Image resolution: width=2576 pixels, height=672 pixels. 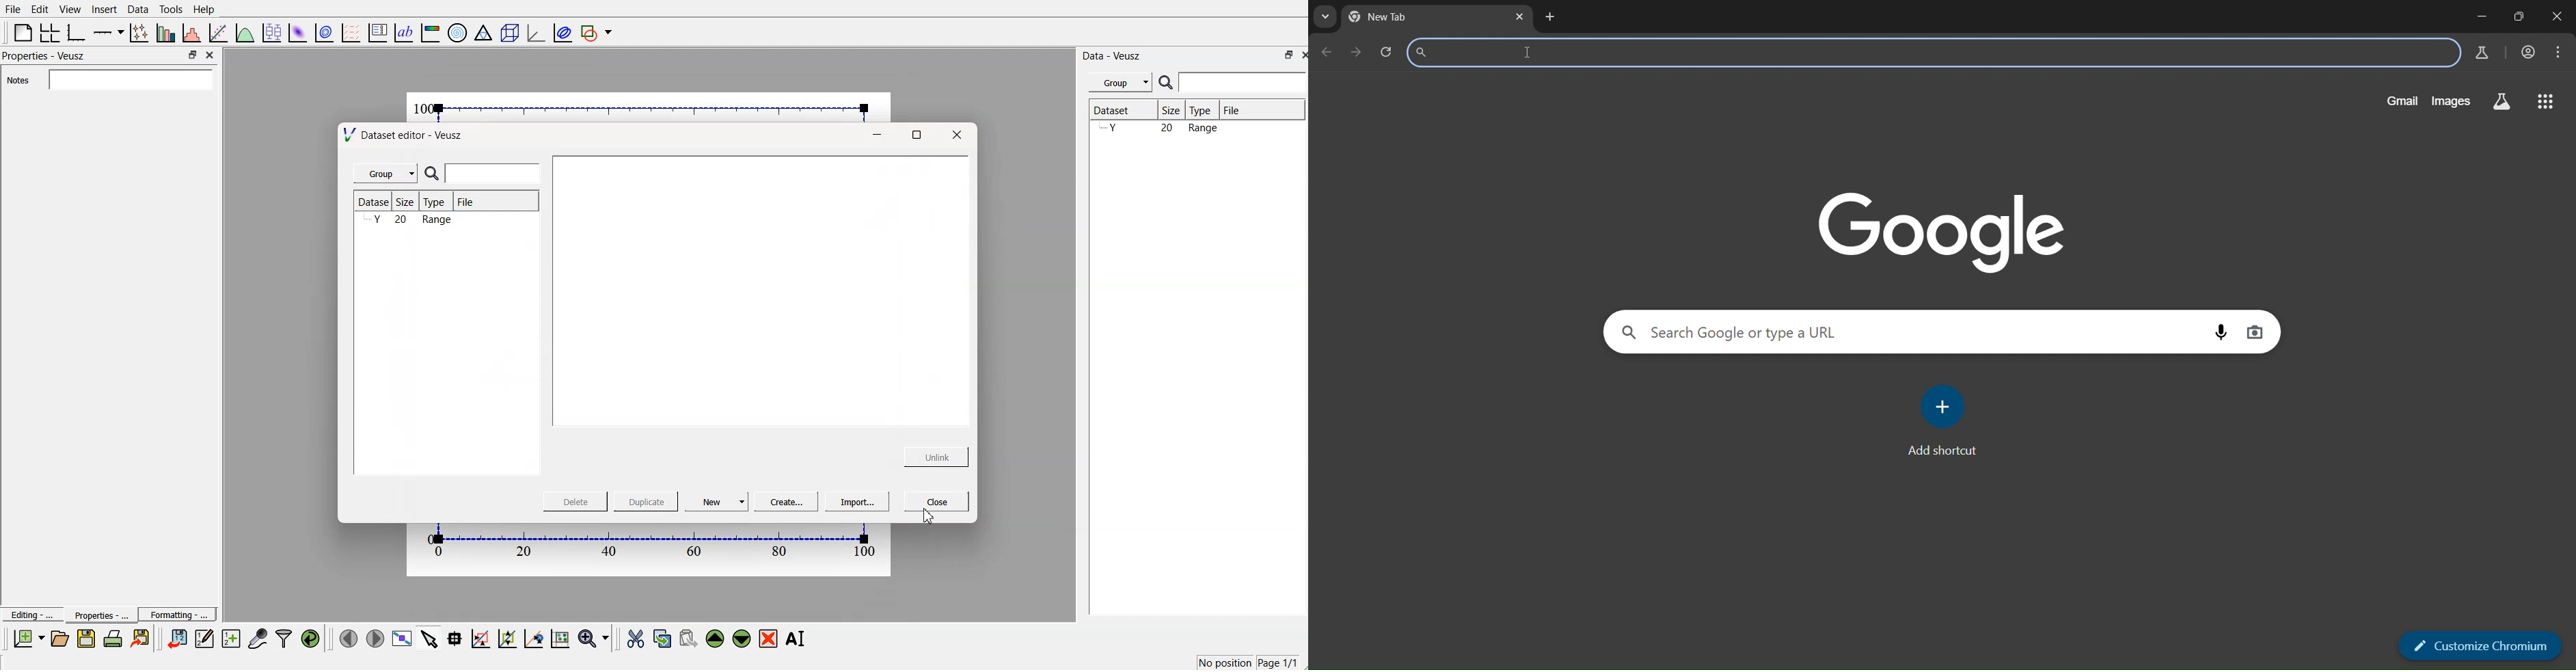 What do you see at coordinates (271, 31) in the screenshot?
I see `plot box plots` at bounding box center [271, 31].